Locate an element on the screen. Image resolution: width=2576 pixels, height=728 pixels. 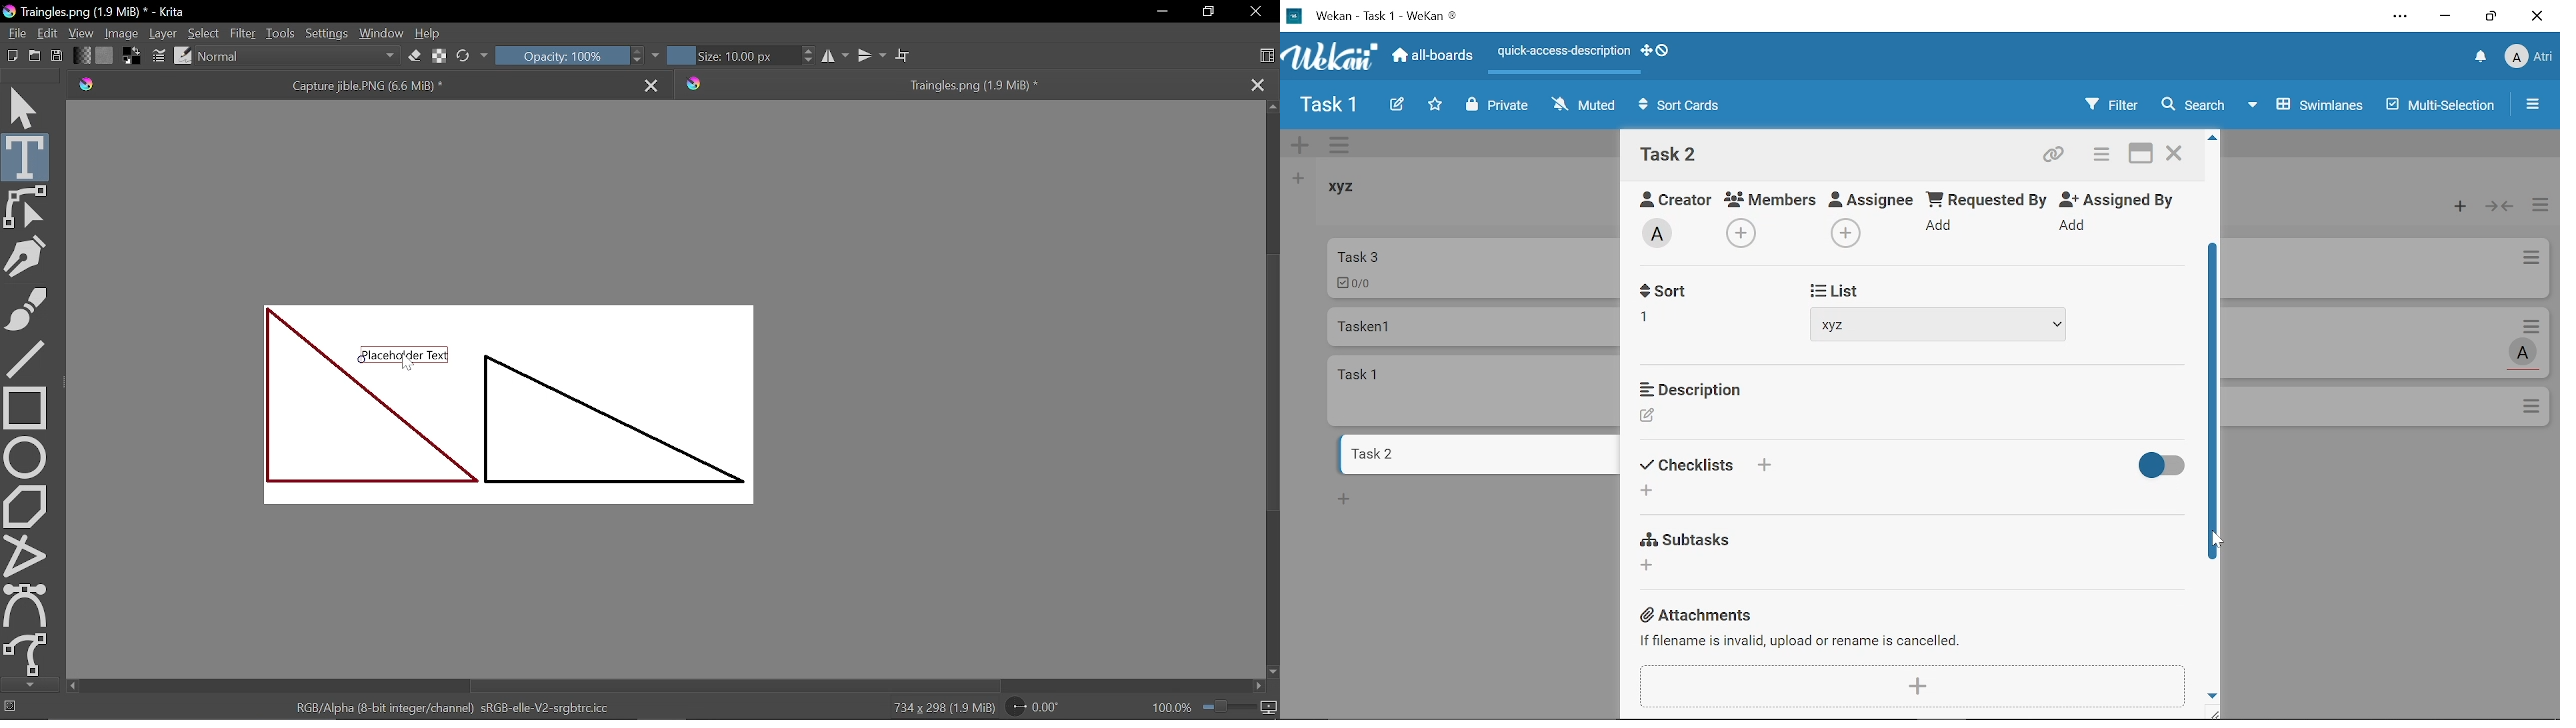
List is located at coordinates (1837, 468).